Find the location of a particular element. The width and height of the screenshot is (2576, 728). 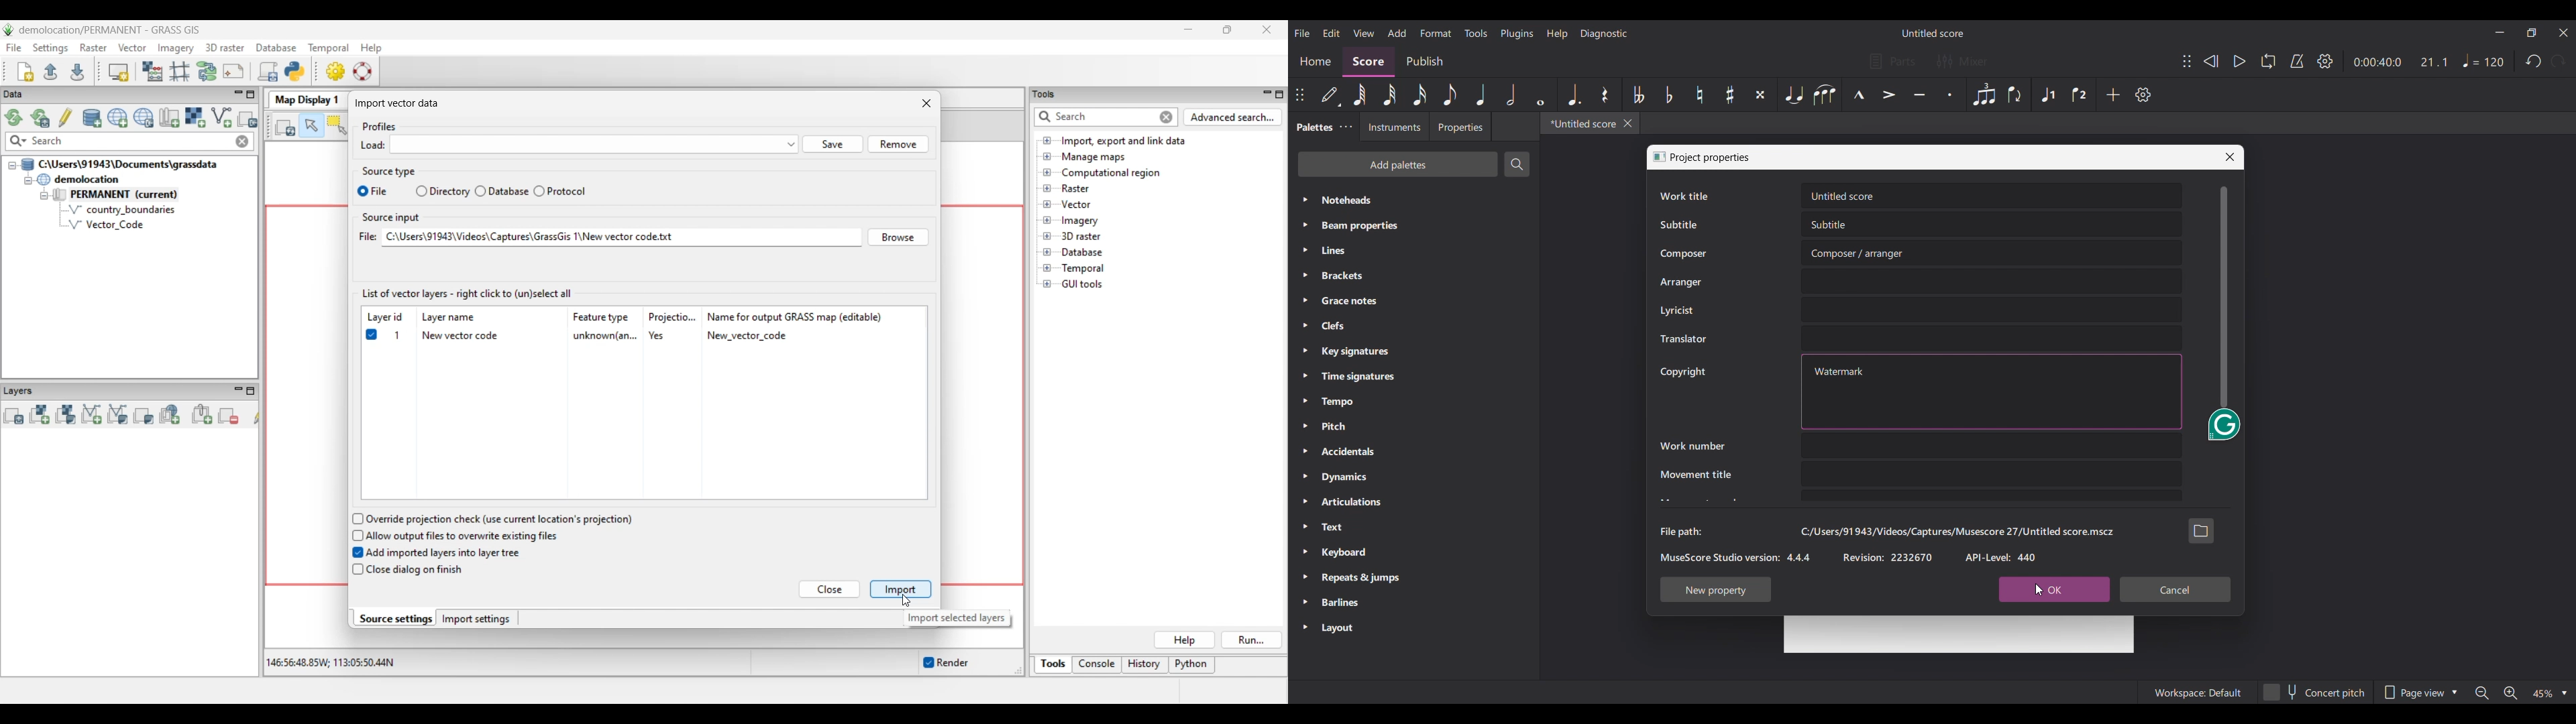

Loop playback is located at coordinates (2269, 61).